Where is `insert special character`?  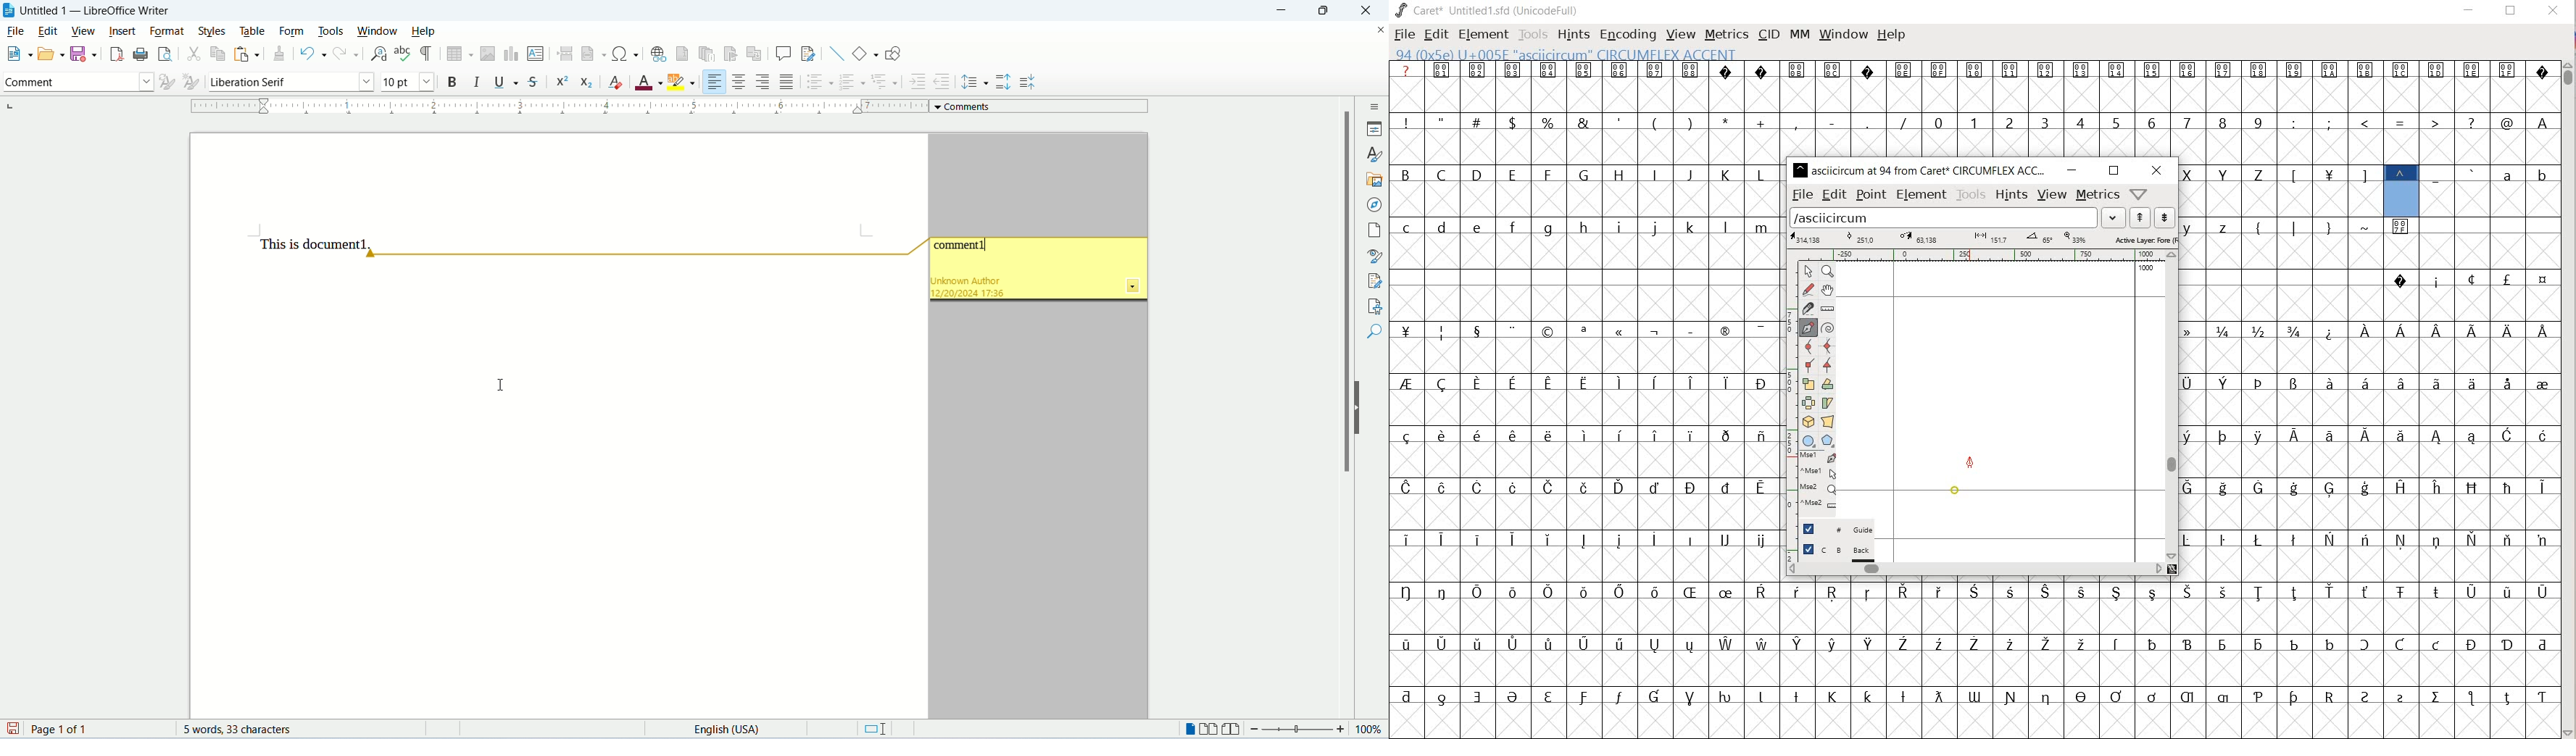 insert special character is located at coordinates (627, 54).